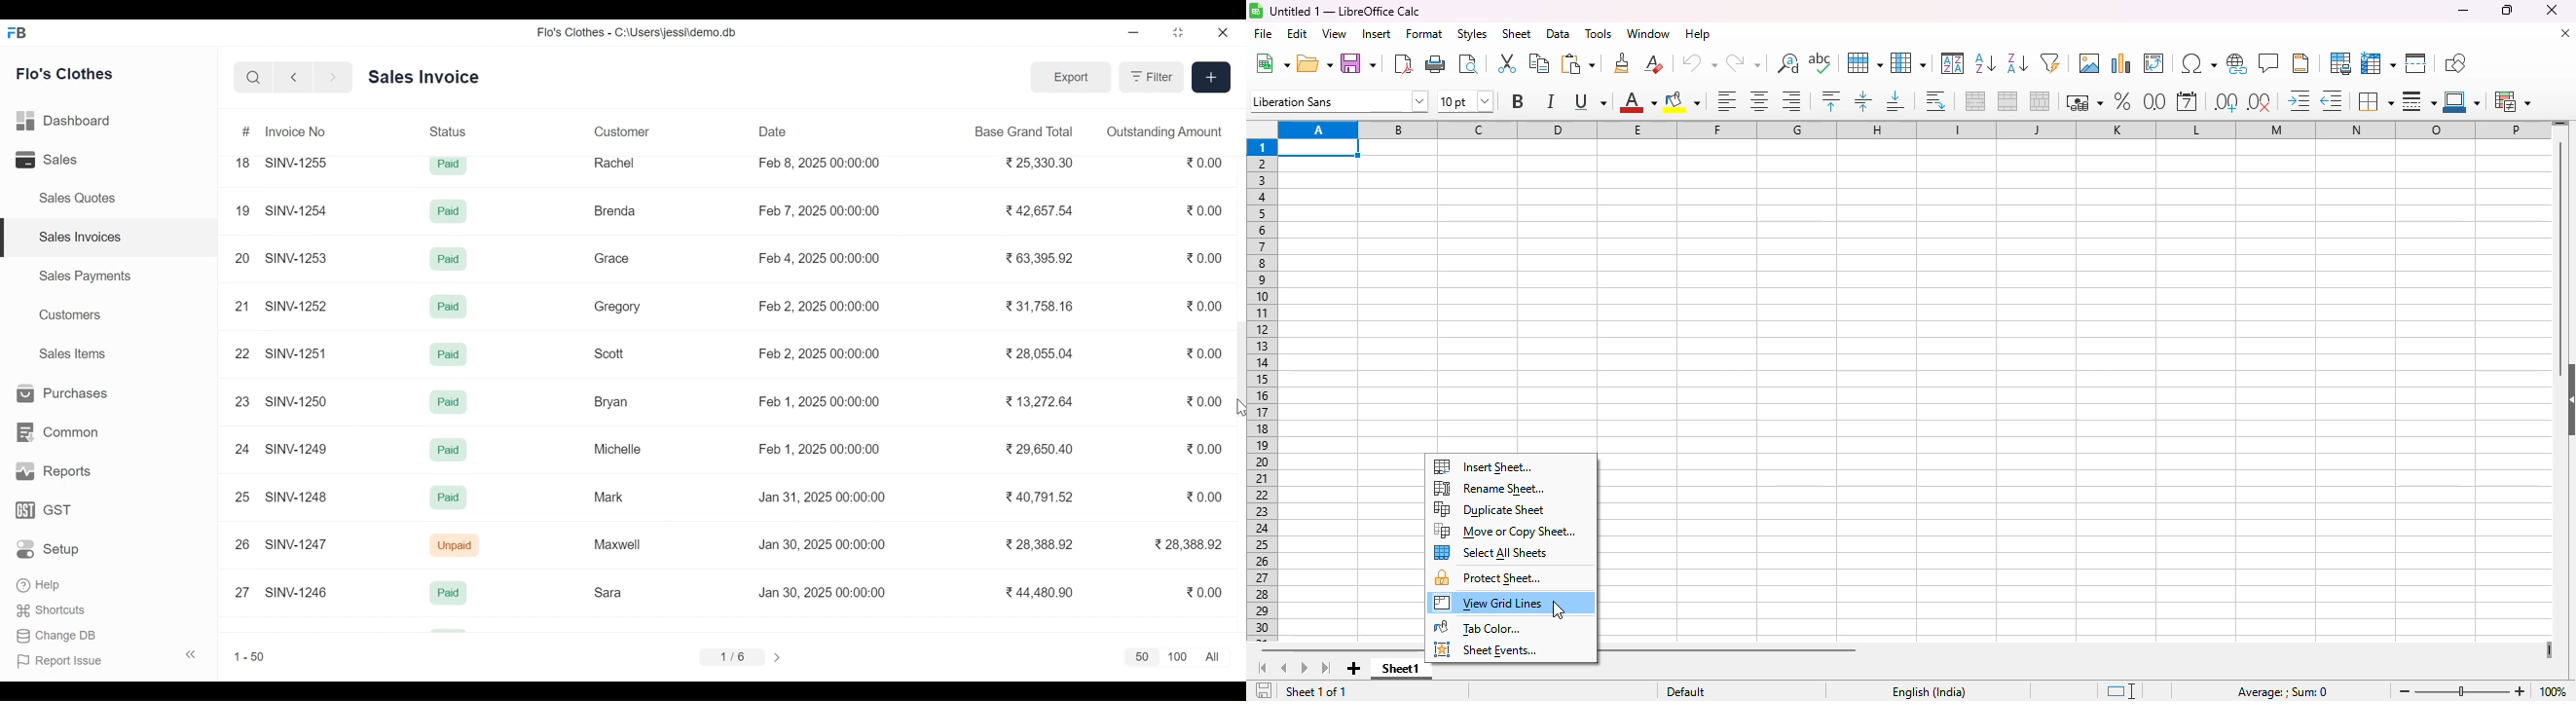 This screenshot has height=728, width=2576. What do you see at coordinates (2462, 101) in the screenshot?
I see `border color` at bounding box center [2462, 101].